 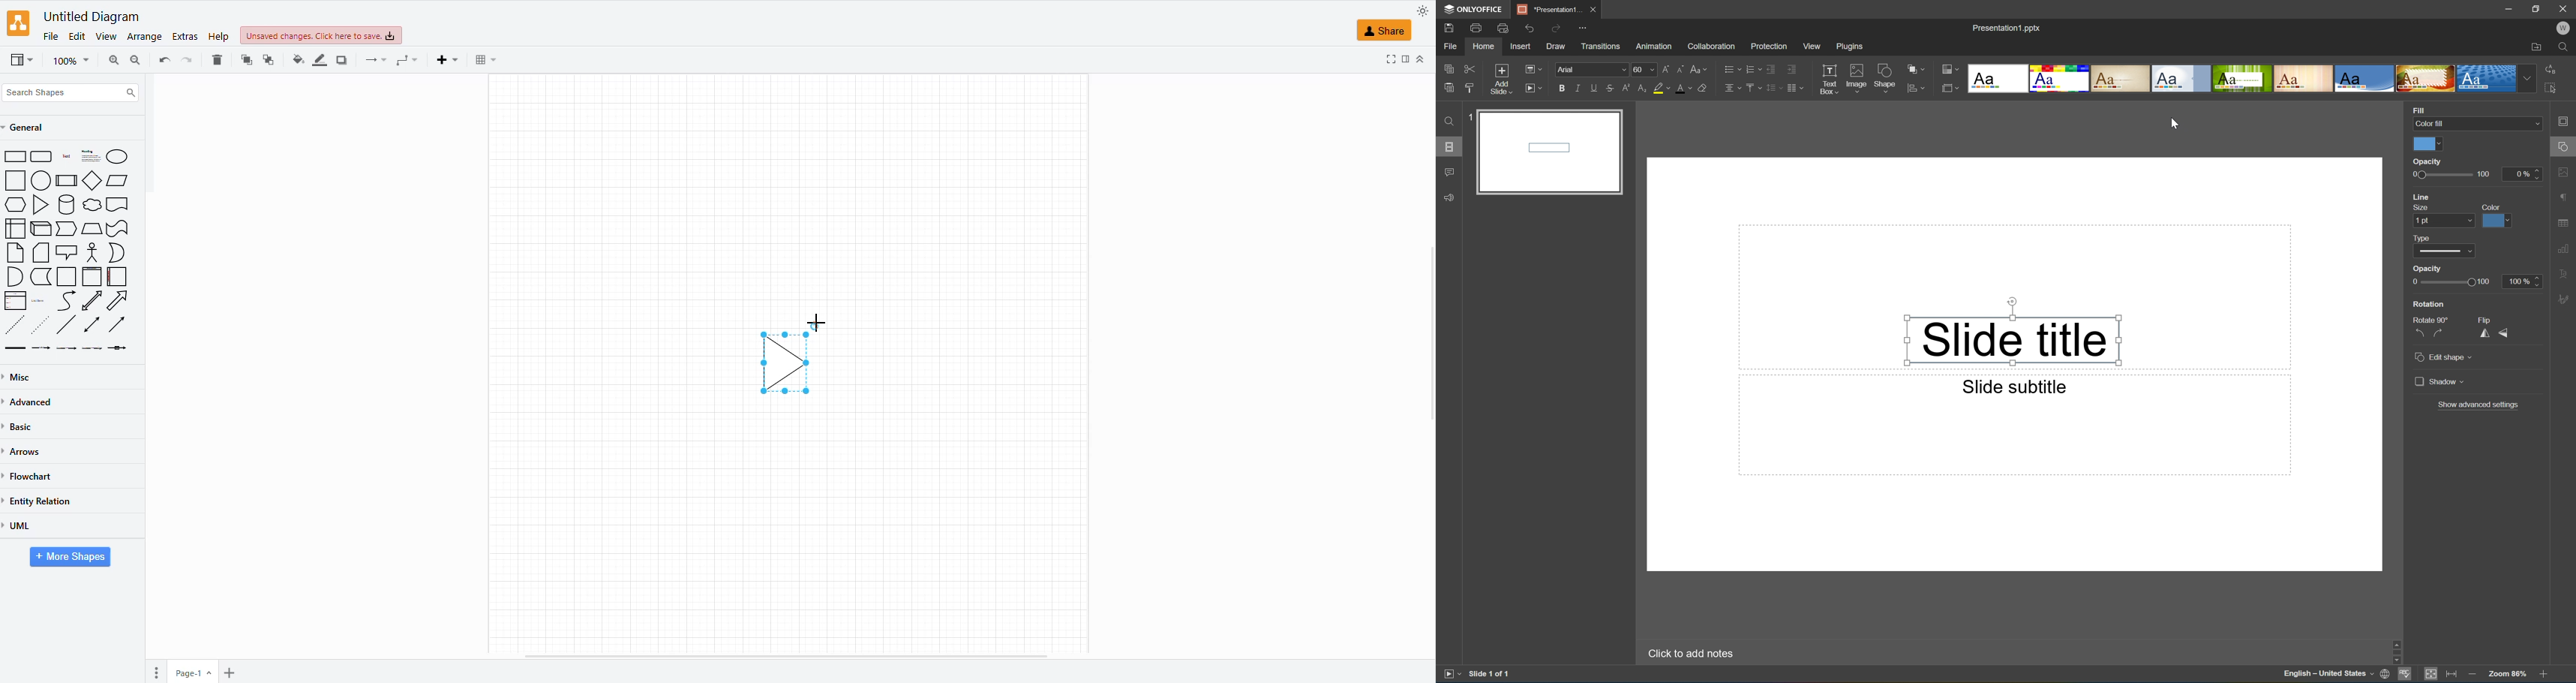 I want to click on 60, so click(x=1643, y=69).